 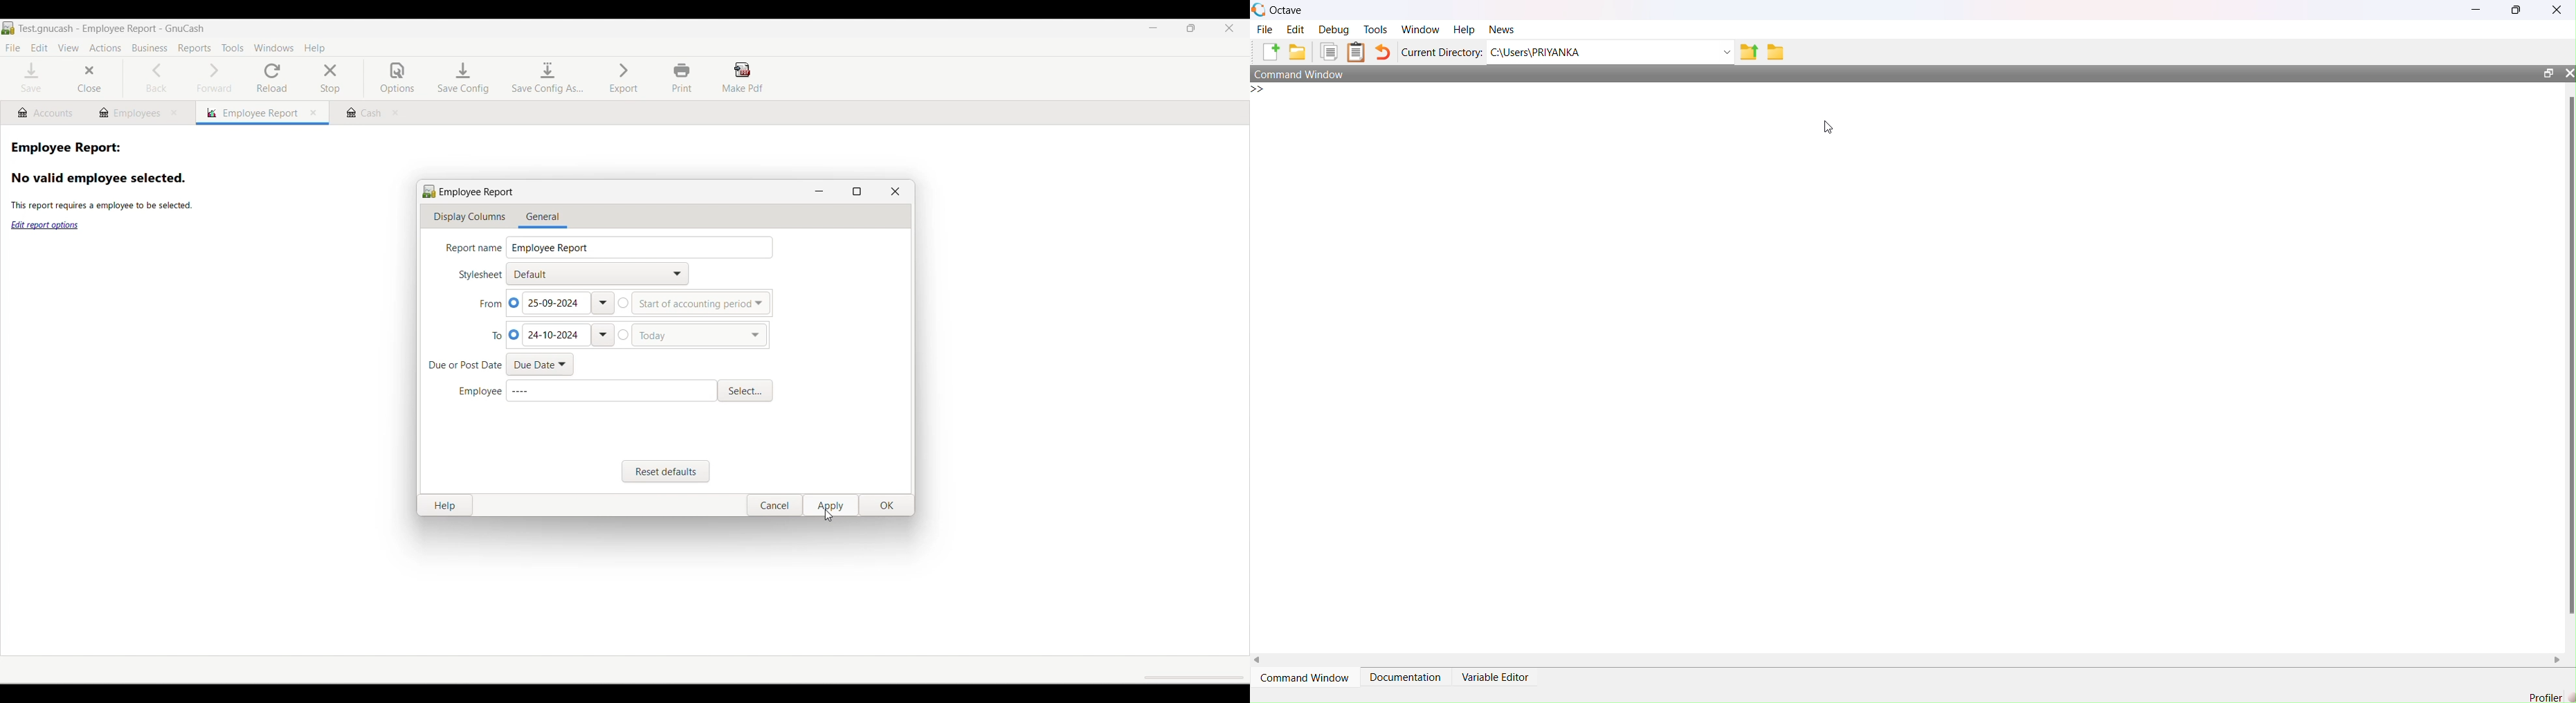 I want to click on Employee details changed after selecting, so click(x=611, y=391).